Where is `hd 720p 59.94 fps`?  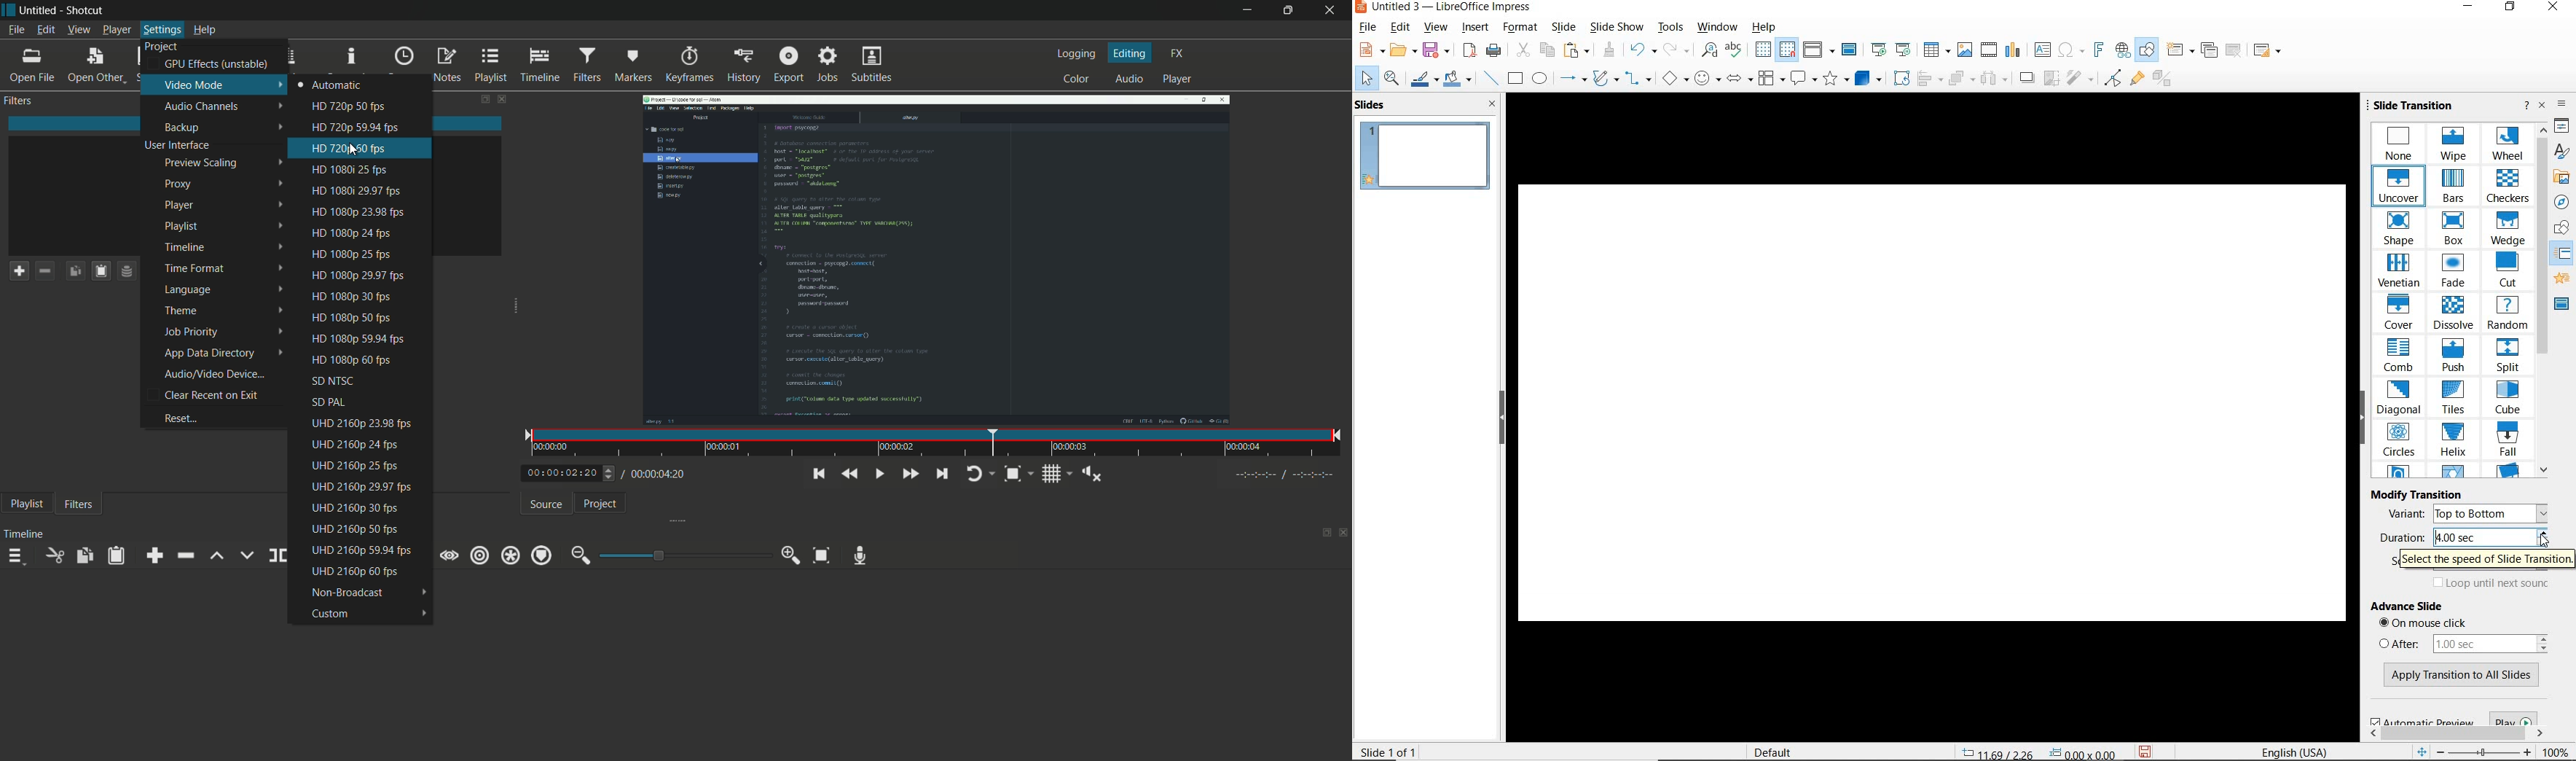
hd 720p 59.94 fps is located at coordinates (370, 128).